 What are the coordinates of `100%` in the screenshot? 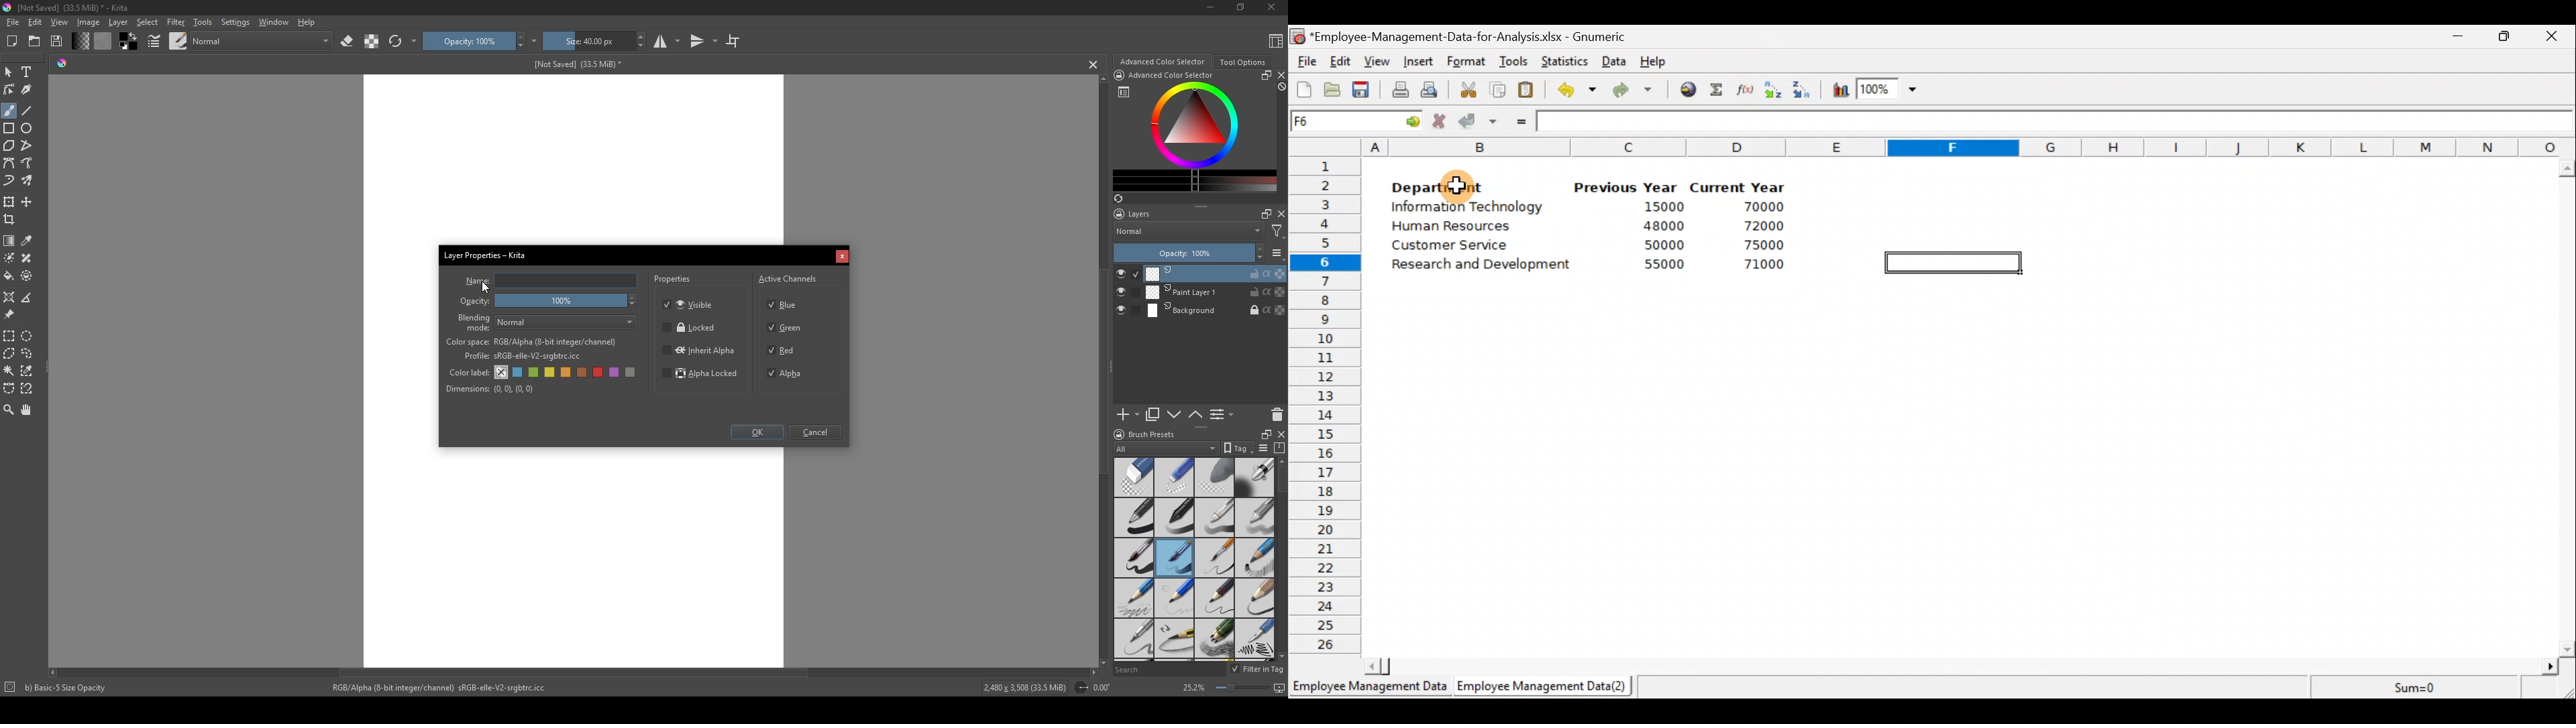 It's located at (568, 302).